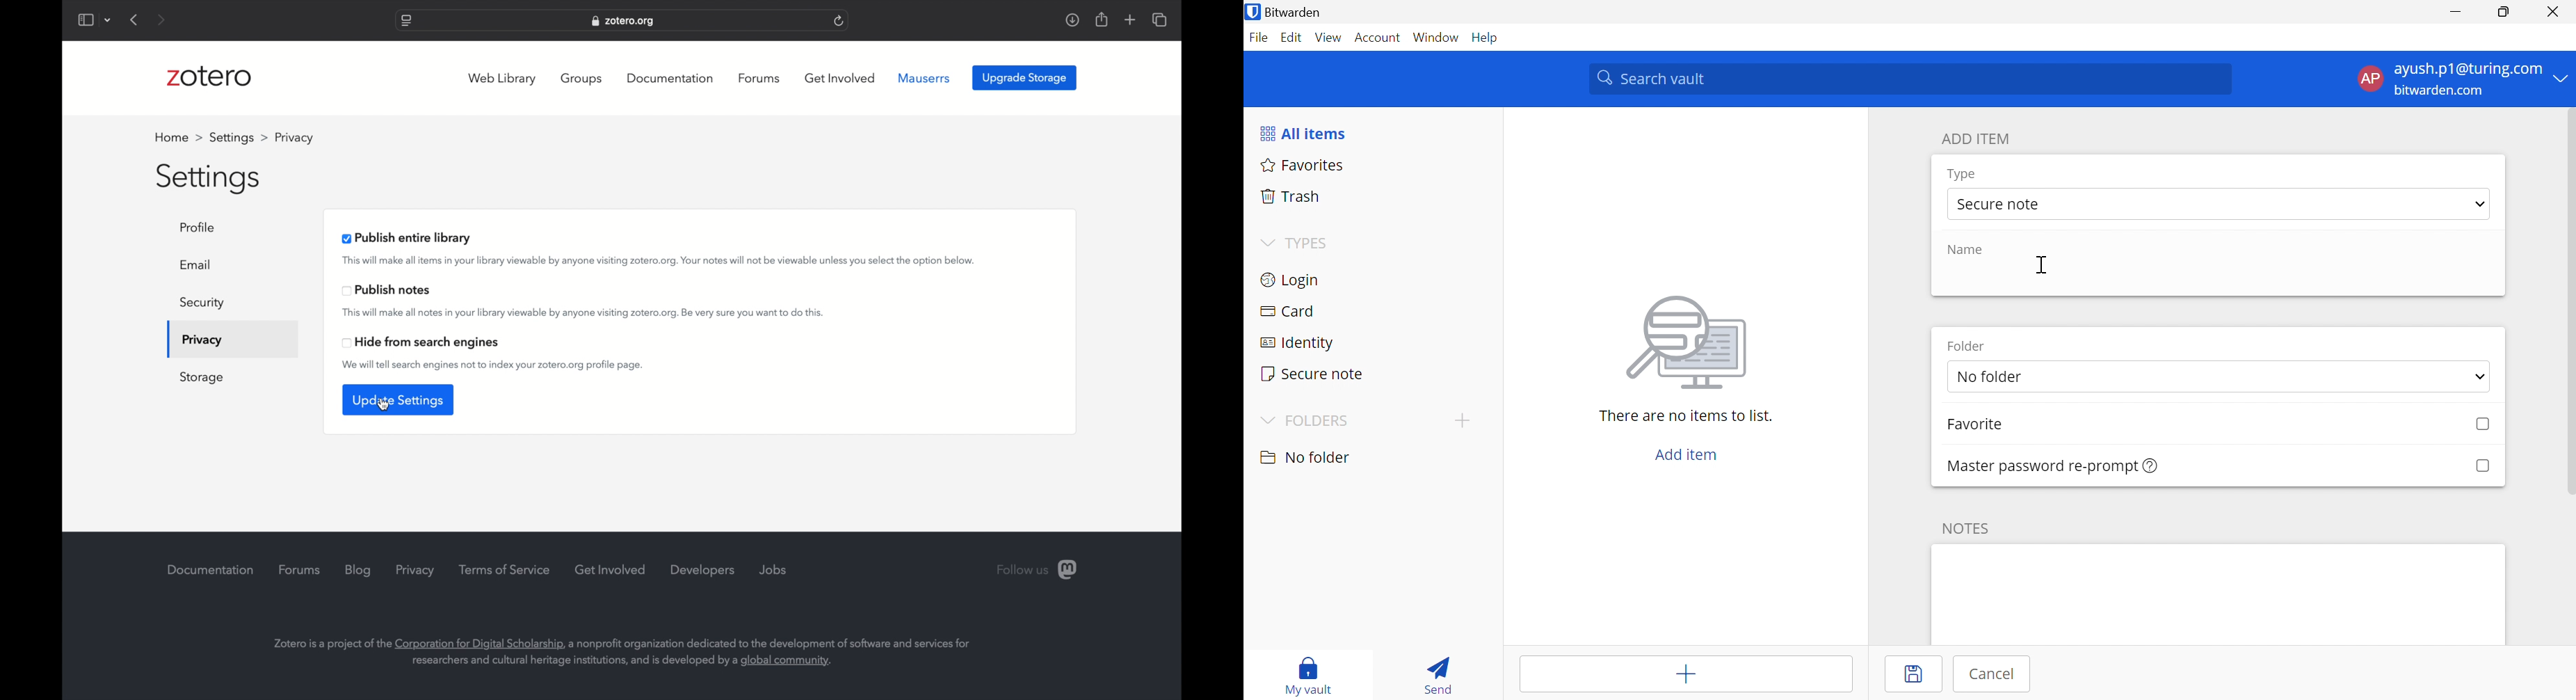  Describe the element at coordinates (2054, 378) in the screenshot. I see `No folder` at that location.